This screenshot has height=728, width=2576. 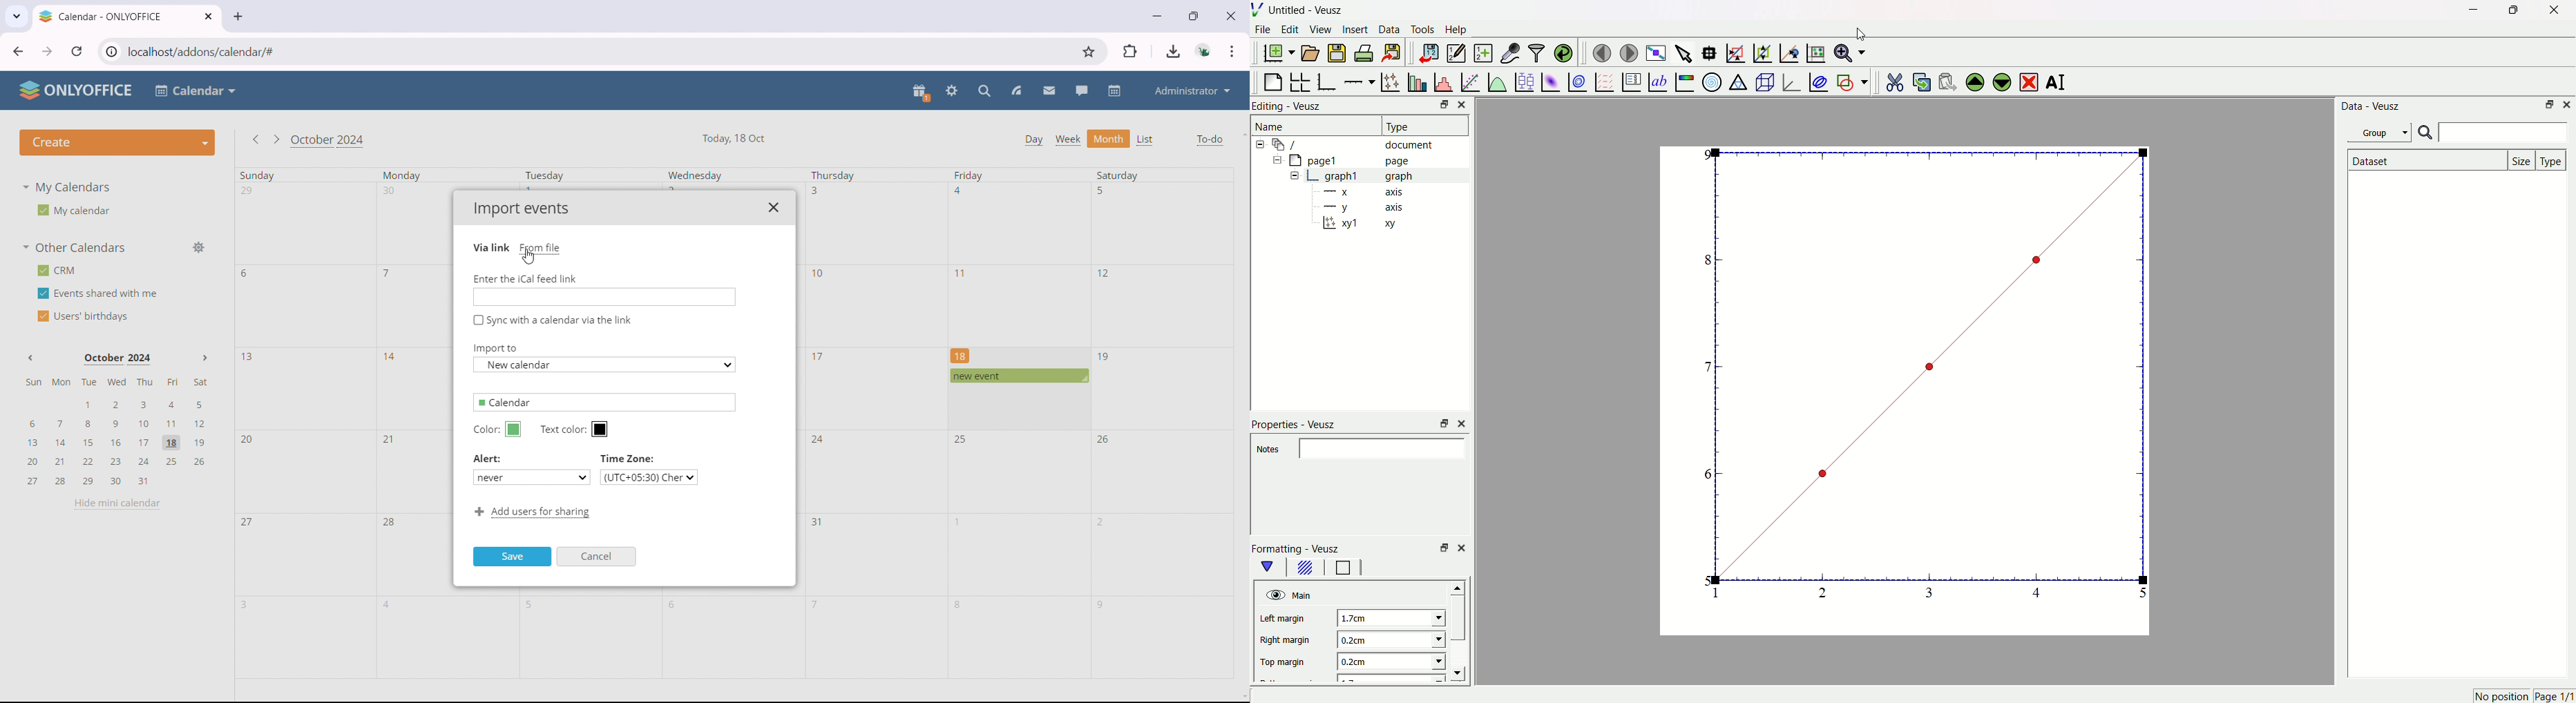 What do you see at coordinates (238, 17) in the screenshot?
I see `new tab` at bounding box center [238, 17].